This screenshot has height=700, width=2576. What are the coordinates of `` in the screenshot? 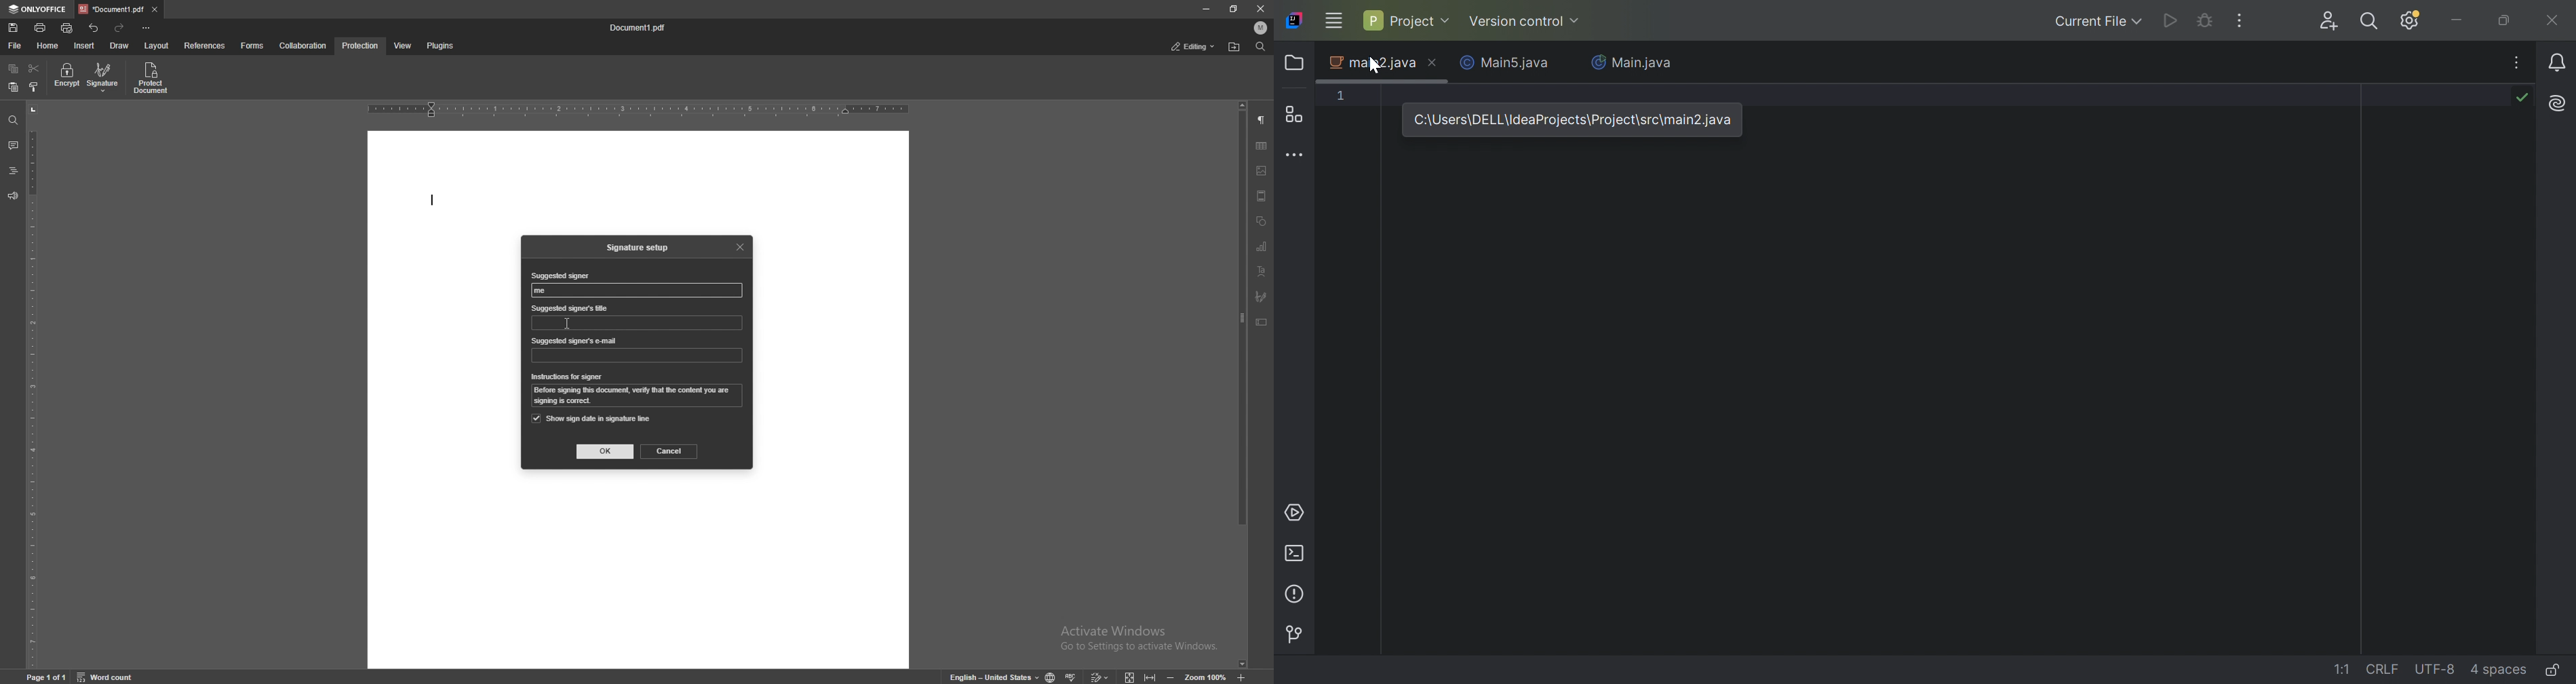 It's located at (1293, 634).